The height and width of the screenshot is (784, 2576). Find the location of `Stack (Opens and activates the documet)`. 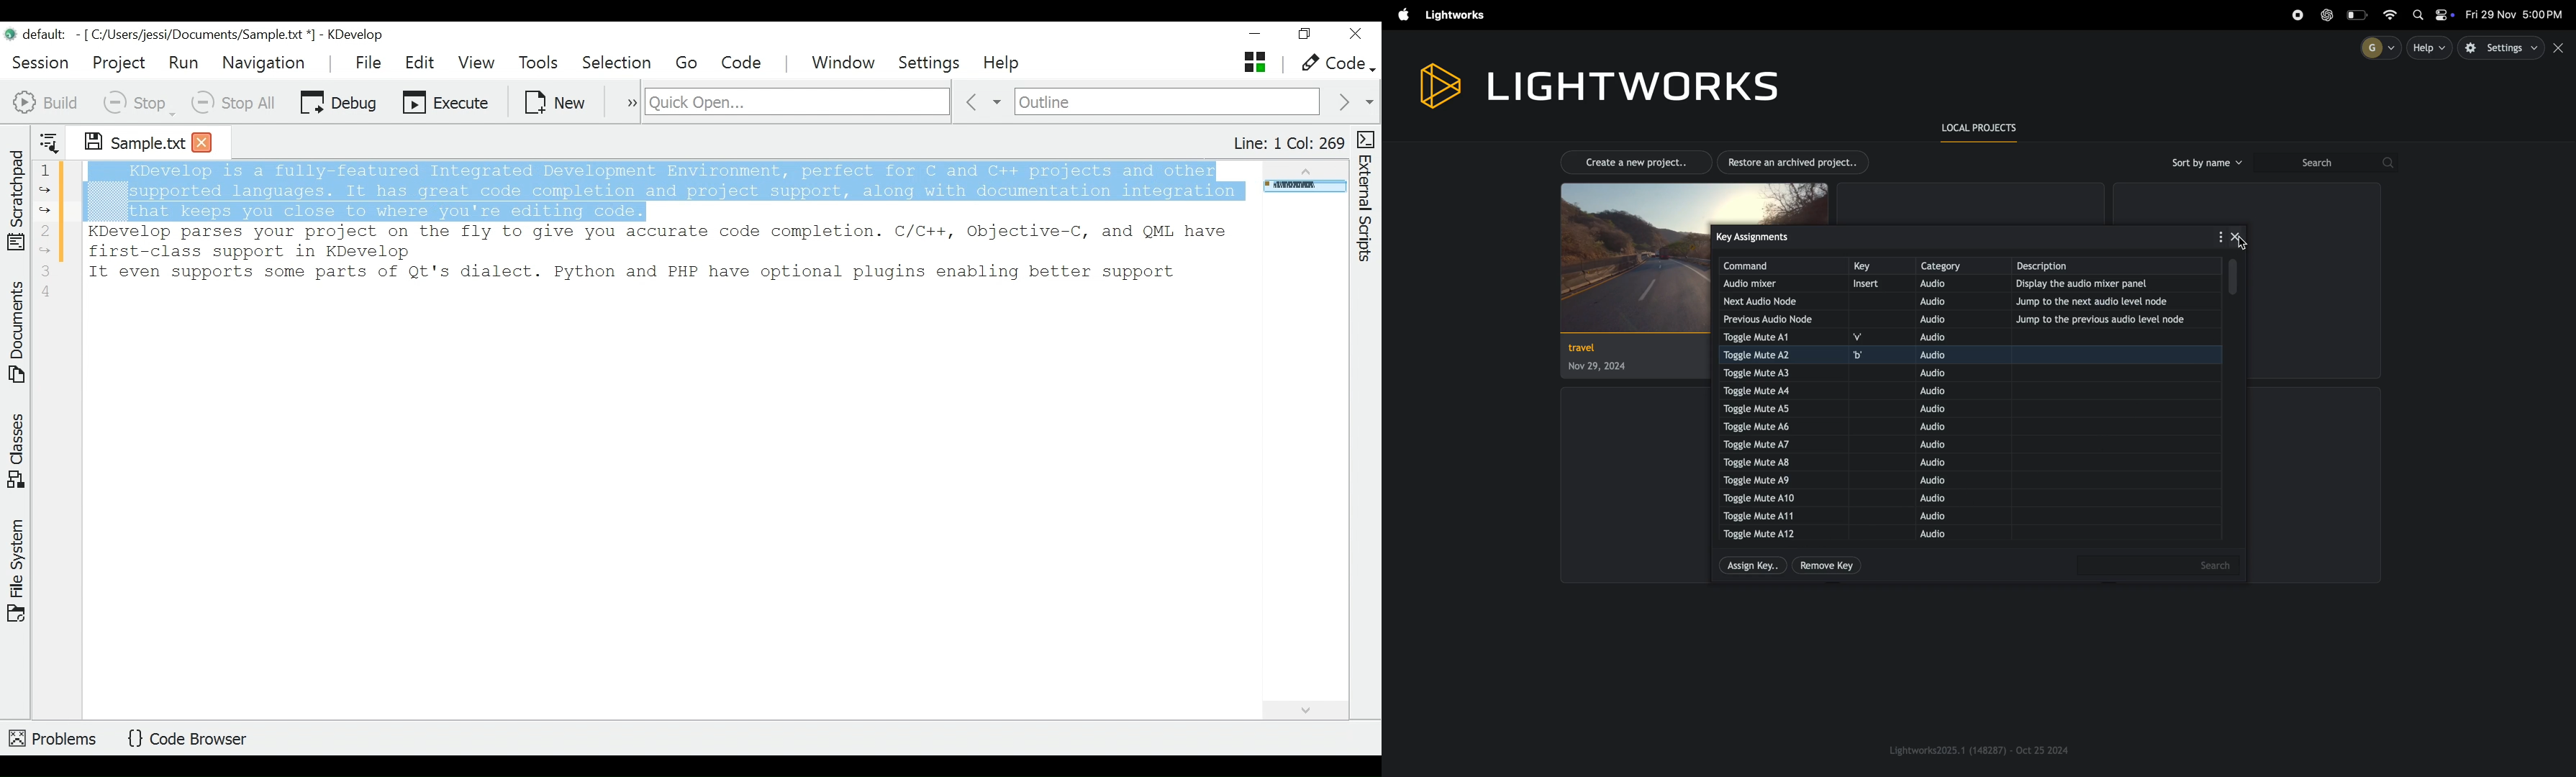

Stack (Opens and activates the documet) is located at coordinates (1253, 62).